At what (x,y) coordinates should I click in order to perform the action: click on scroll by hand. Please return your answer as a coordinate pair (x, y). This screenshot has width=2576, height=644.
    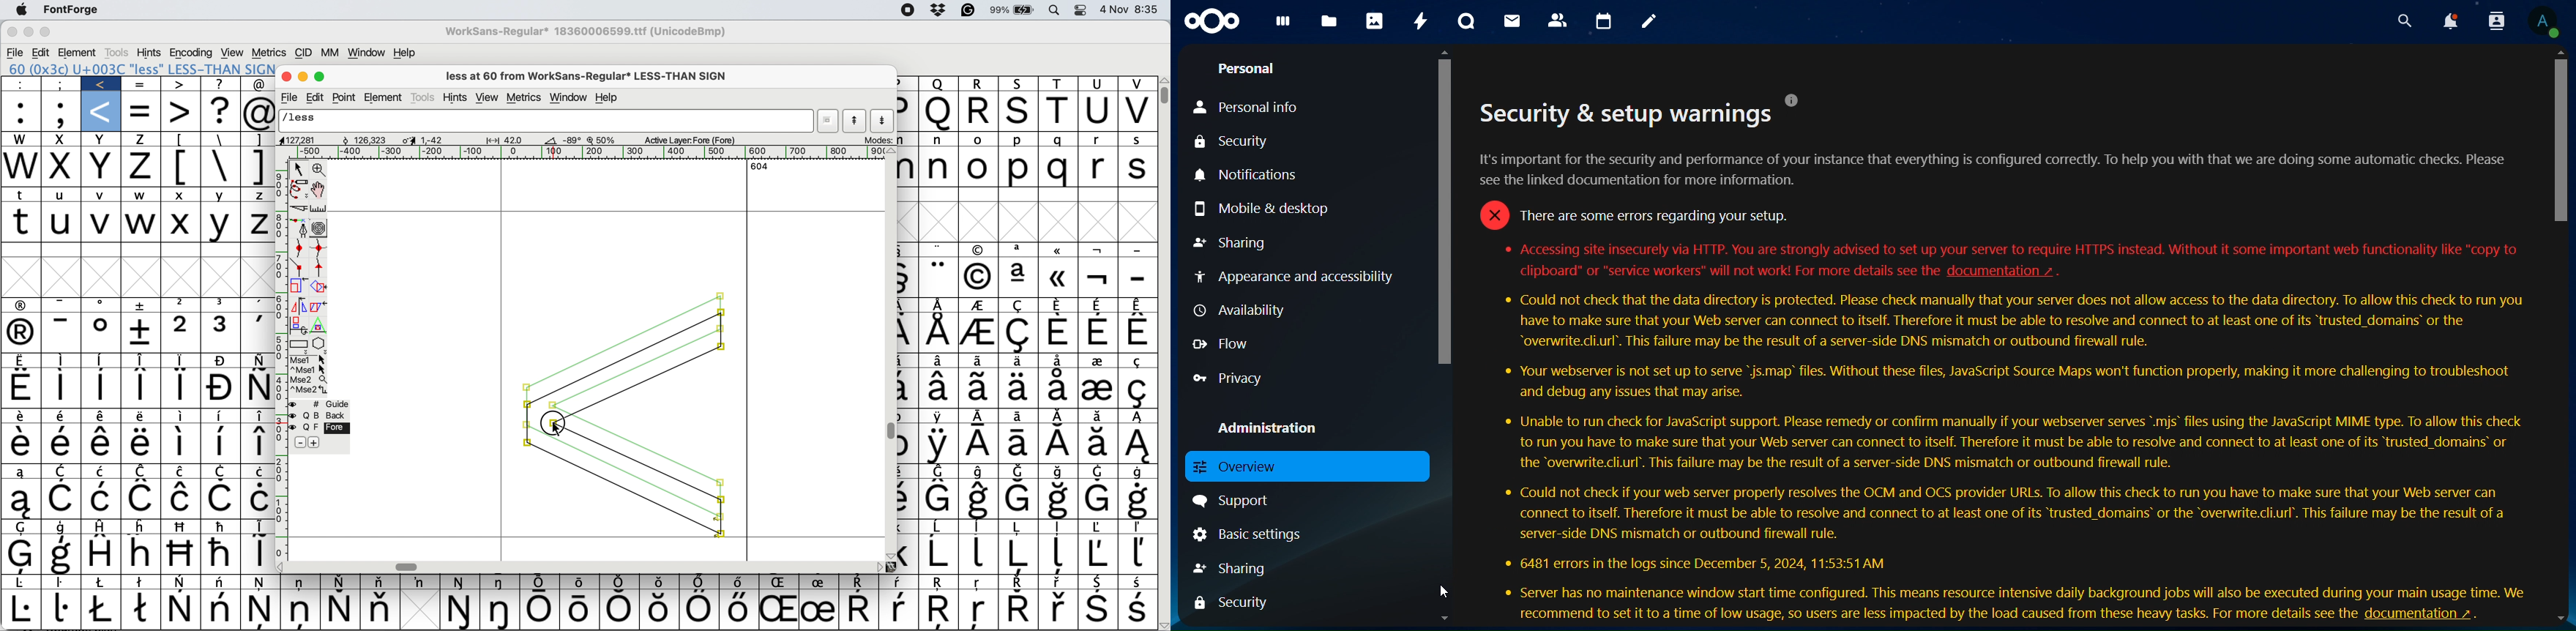
    Looking at the image, I should click on (320, 186).